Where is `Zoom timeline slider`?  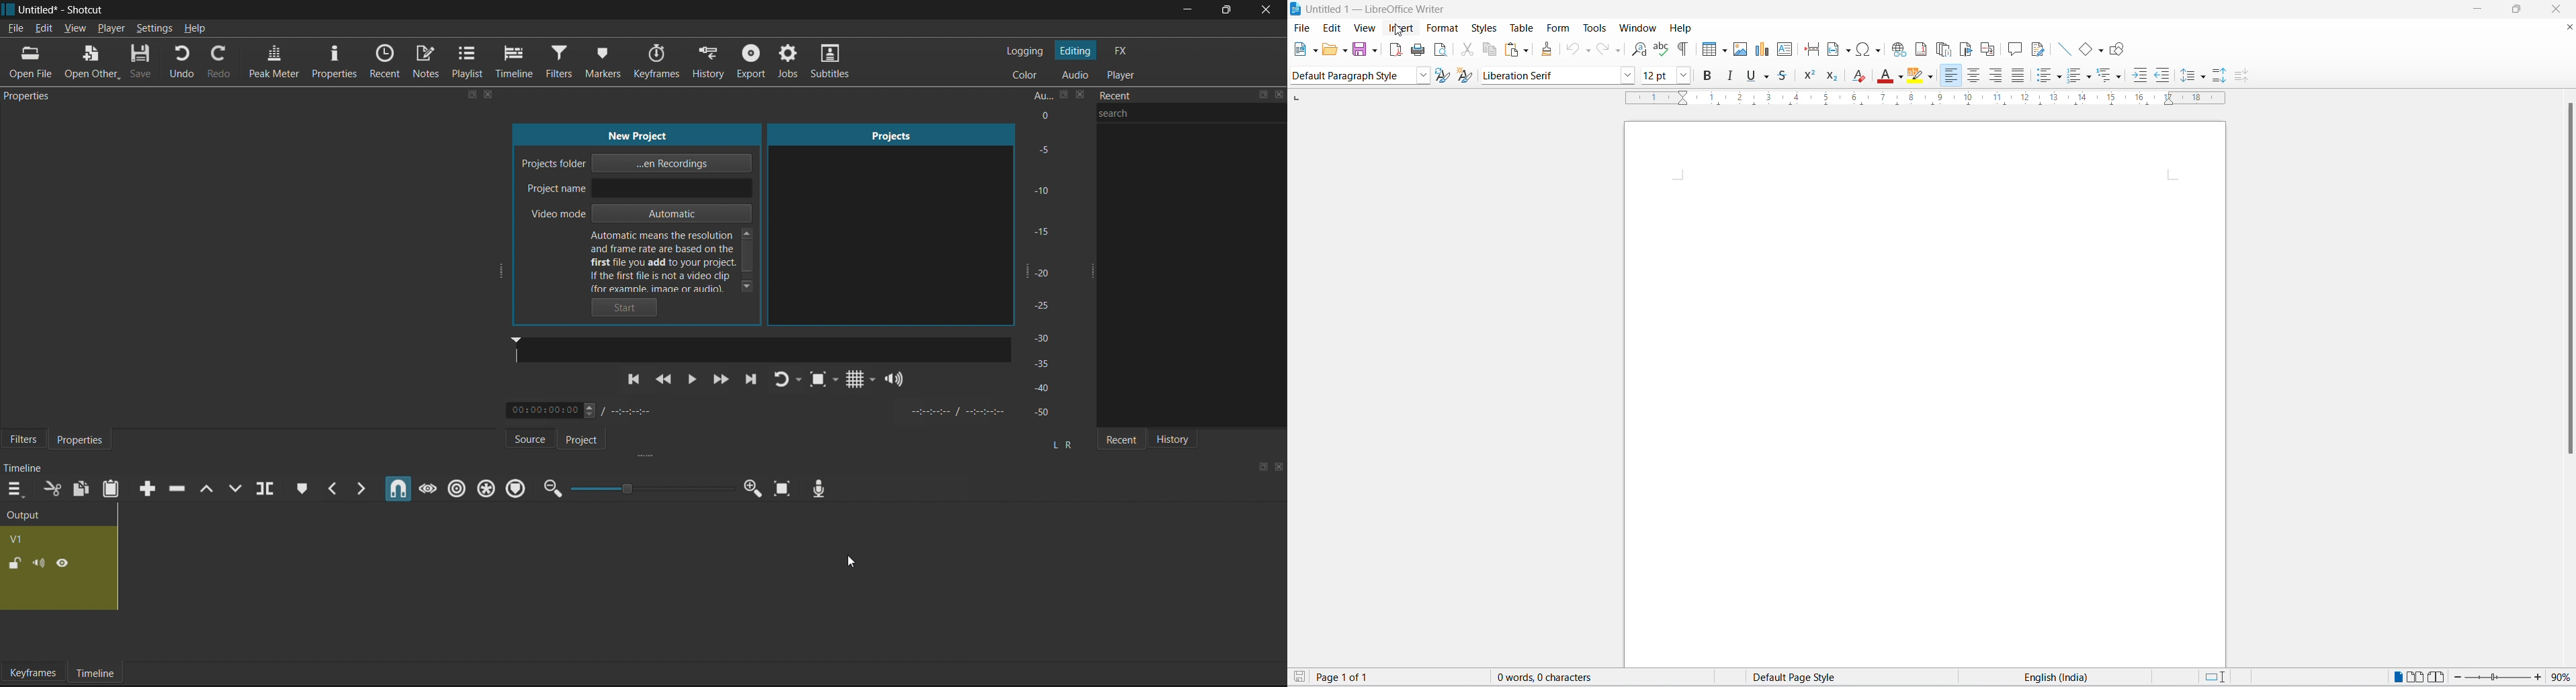
Zoom timeline slider is located at coordinates (649, 490).